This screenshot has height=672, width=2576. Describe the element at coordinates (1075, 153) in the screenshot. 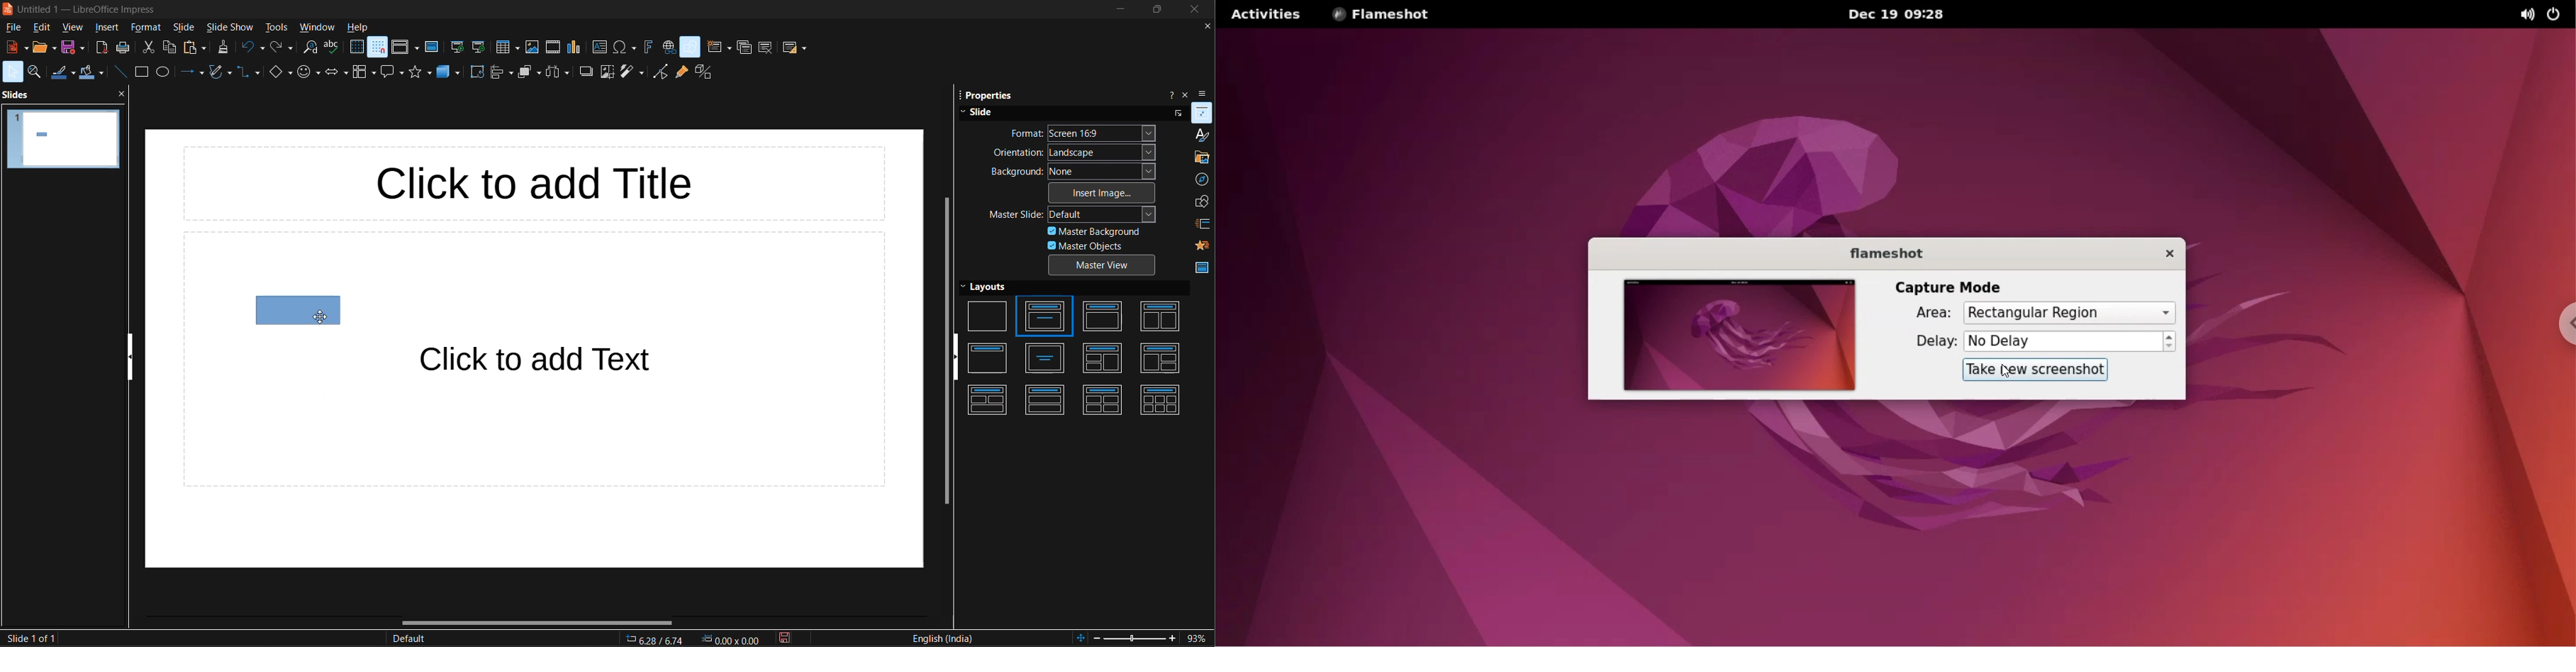

I see `orientation` at that location.